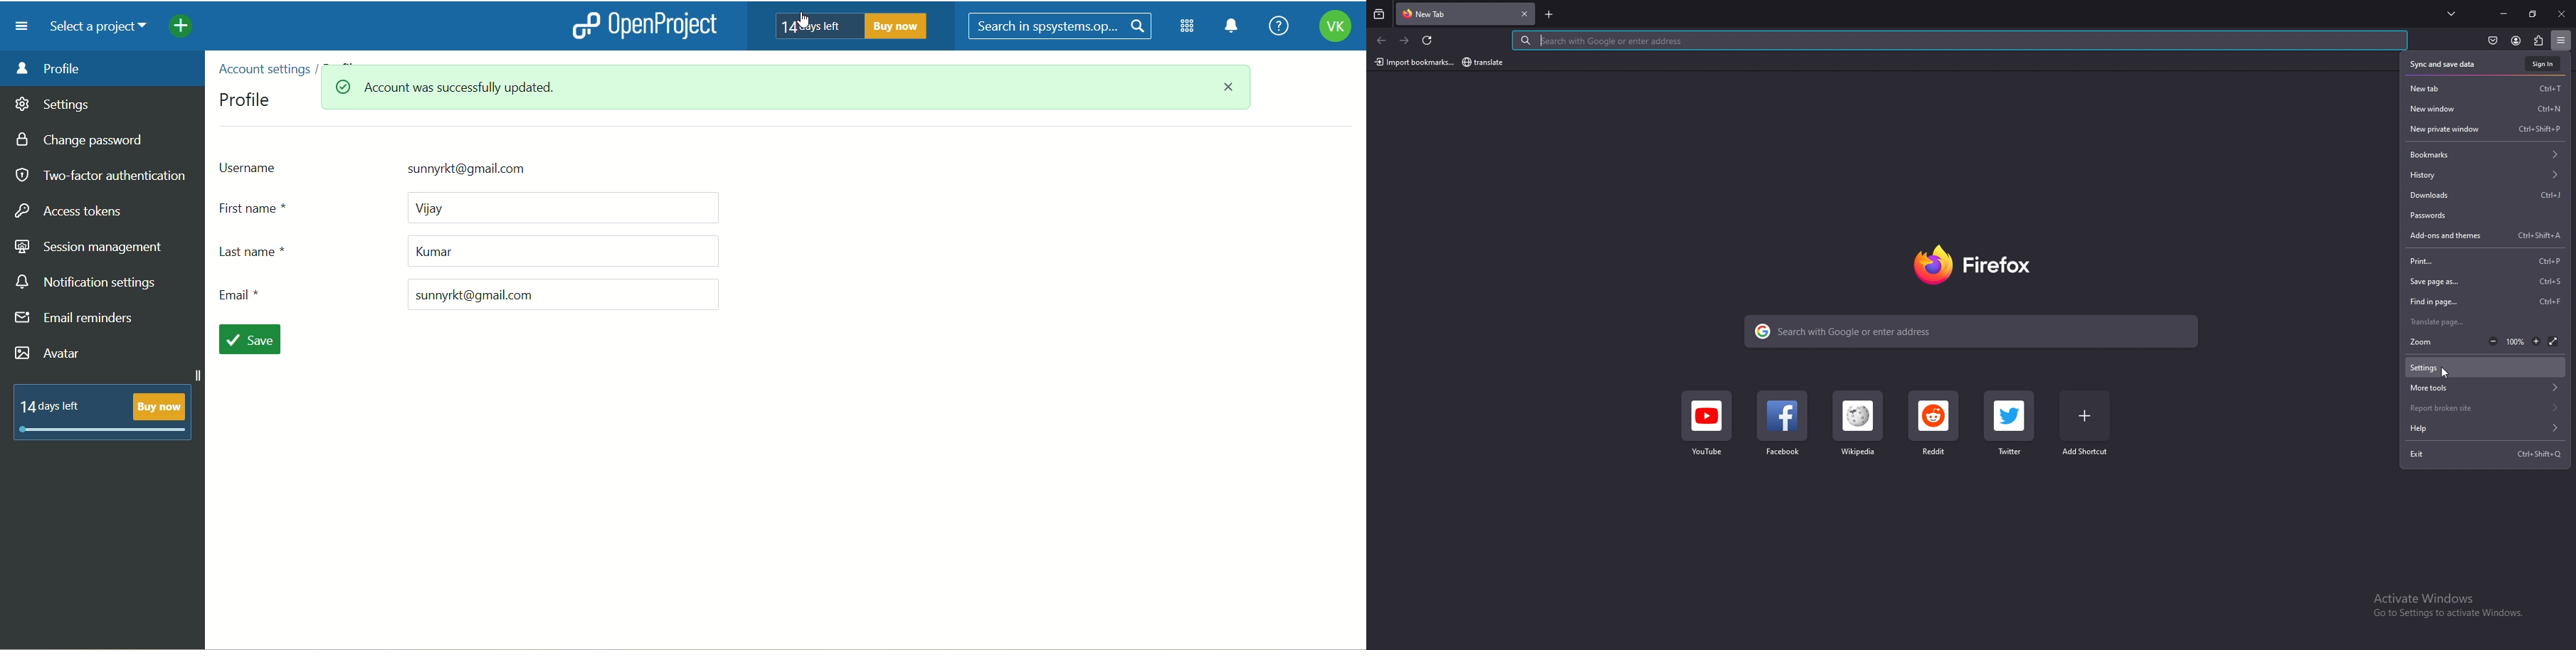 The height and width of the screenshot is (672, 2576). Describe the element at coordinates (1526, 13) in the screenshot. I see `close tab` at that location.